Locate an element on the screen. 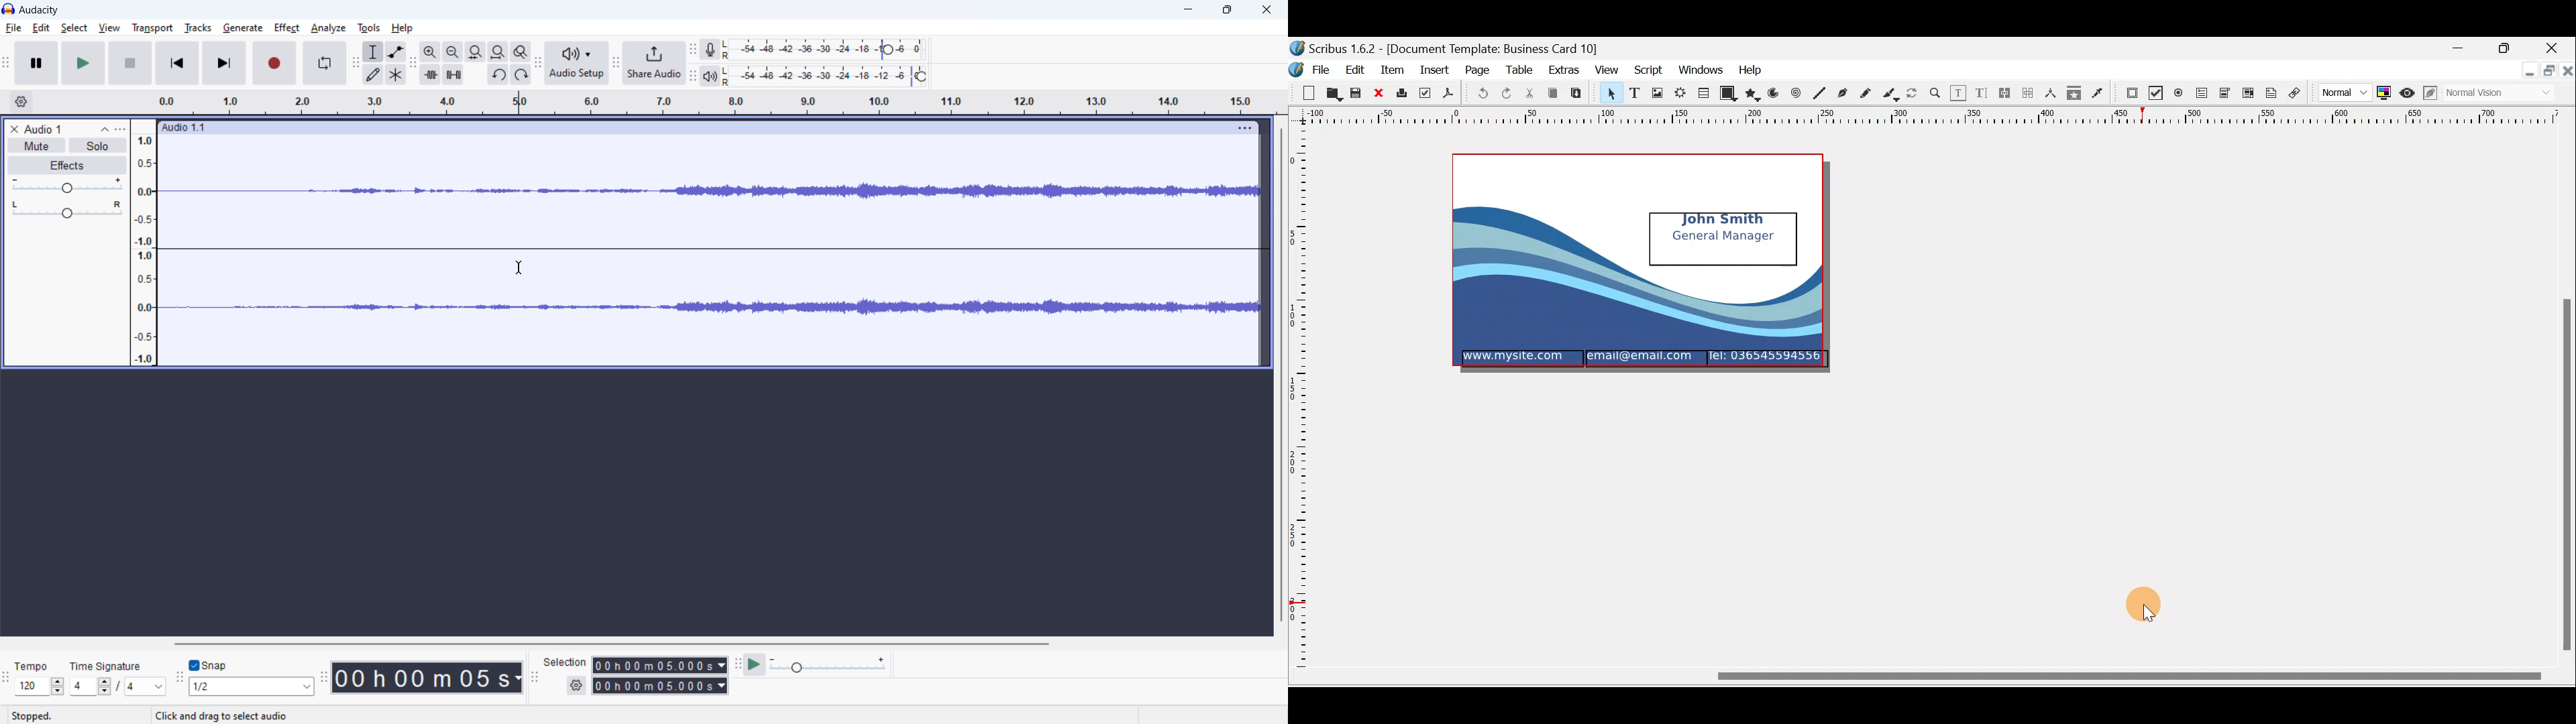  recording meter toolbar is located at coordinates (692, 77).